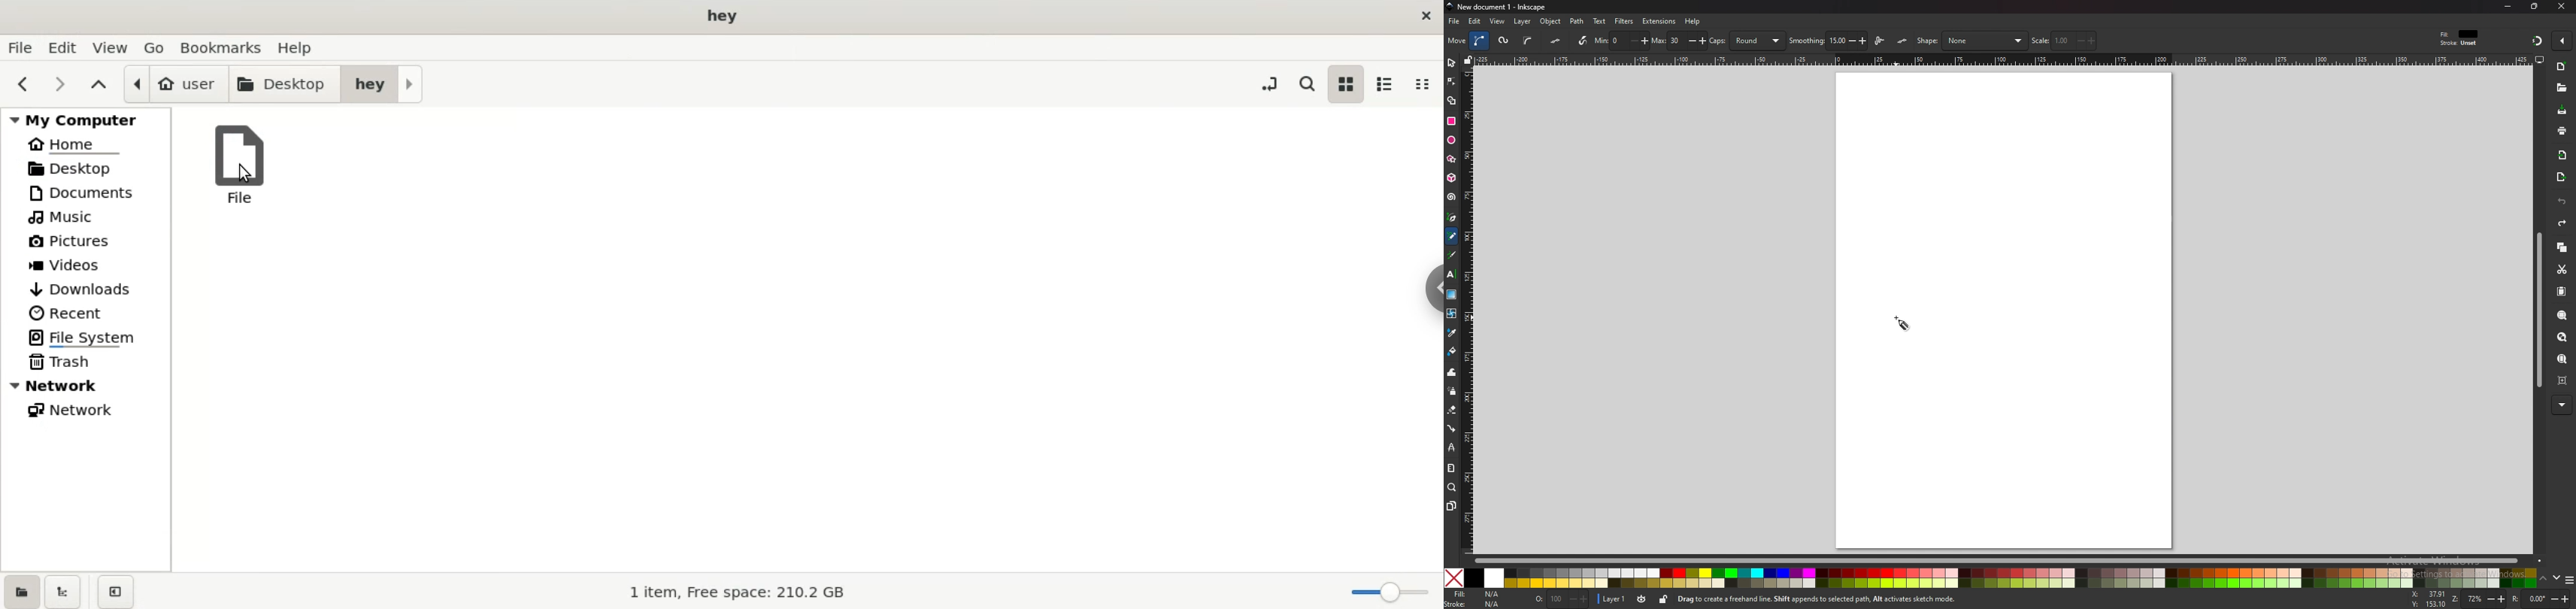 The image size is (2576, 616). What do you see at coordinates (1451, 294) in the screenshot?
I see `gradient` at bounding box center [1451, 294].